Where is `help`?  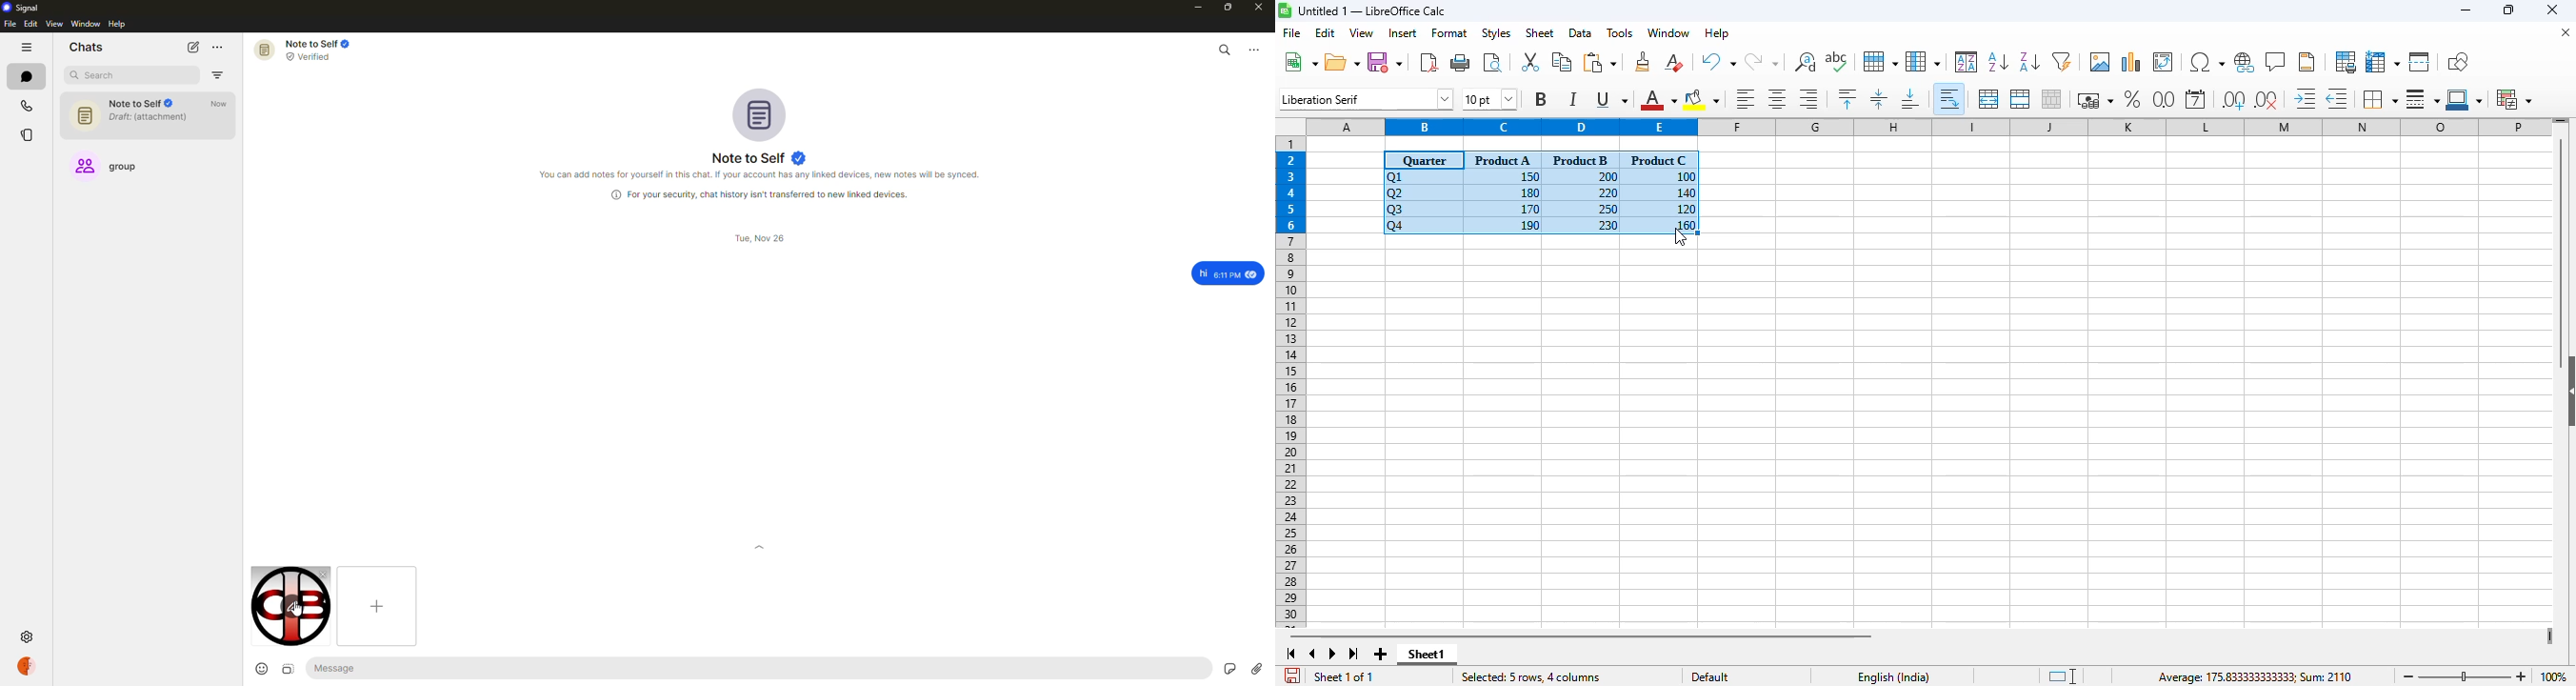 help is located at coordinates (116, 24).